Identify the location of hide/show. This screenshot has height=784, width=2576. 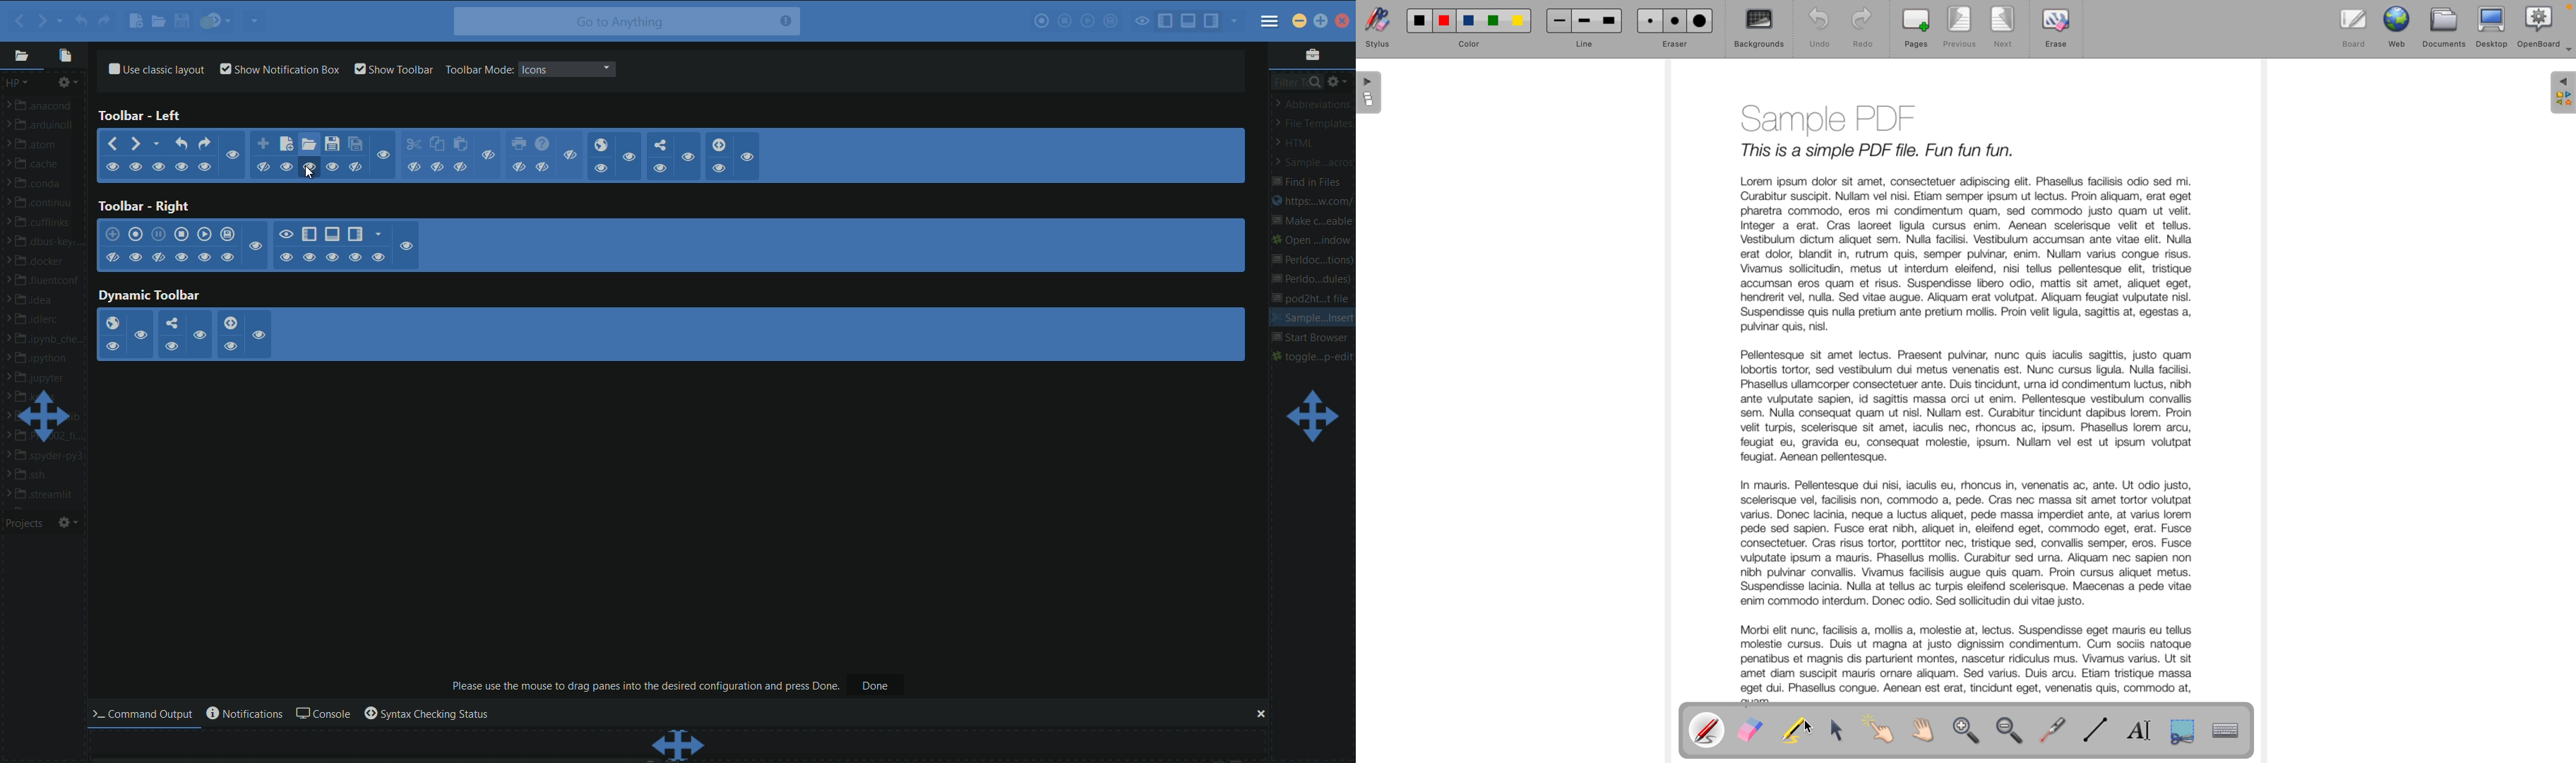
(286, 233).